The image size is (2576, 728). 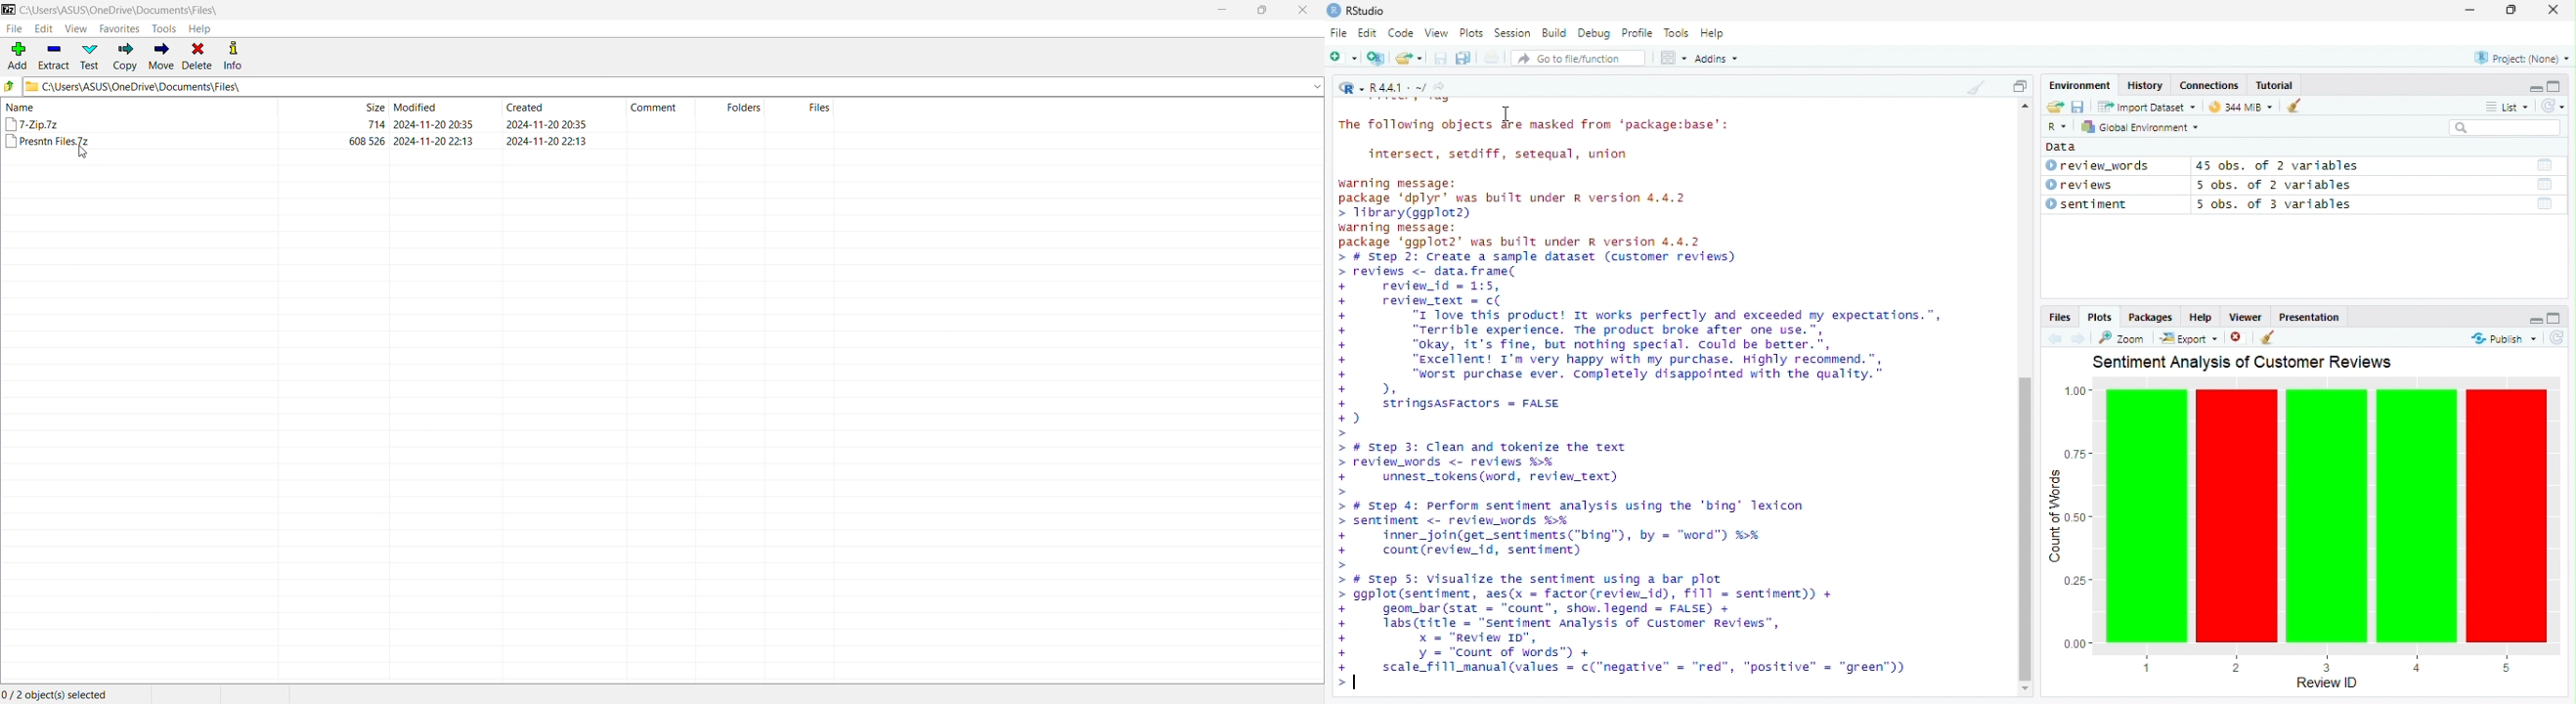 What do you see at coordinates (1630, 630) in the screenshot?
I see `# Step 5: visualize the sentiment using a bar plot
ggplot (sentiment, aes(x = factor (review_id), 111 = sentiment) +
geom_bar (stat = “count”, show.legend = FALSE) +
Tabs(title = "sentiment Analysis of Customer Reviews",
x = "Review 10",
y = “Count of Words") +
scale_fi11_manual(values = c("negative” = Jill", "positive" = EER)` at bounding box center [1630, 630].